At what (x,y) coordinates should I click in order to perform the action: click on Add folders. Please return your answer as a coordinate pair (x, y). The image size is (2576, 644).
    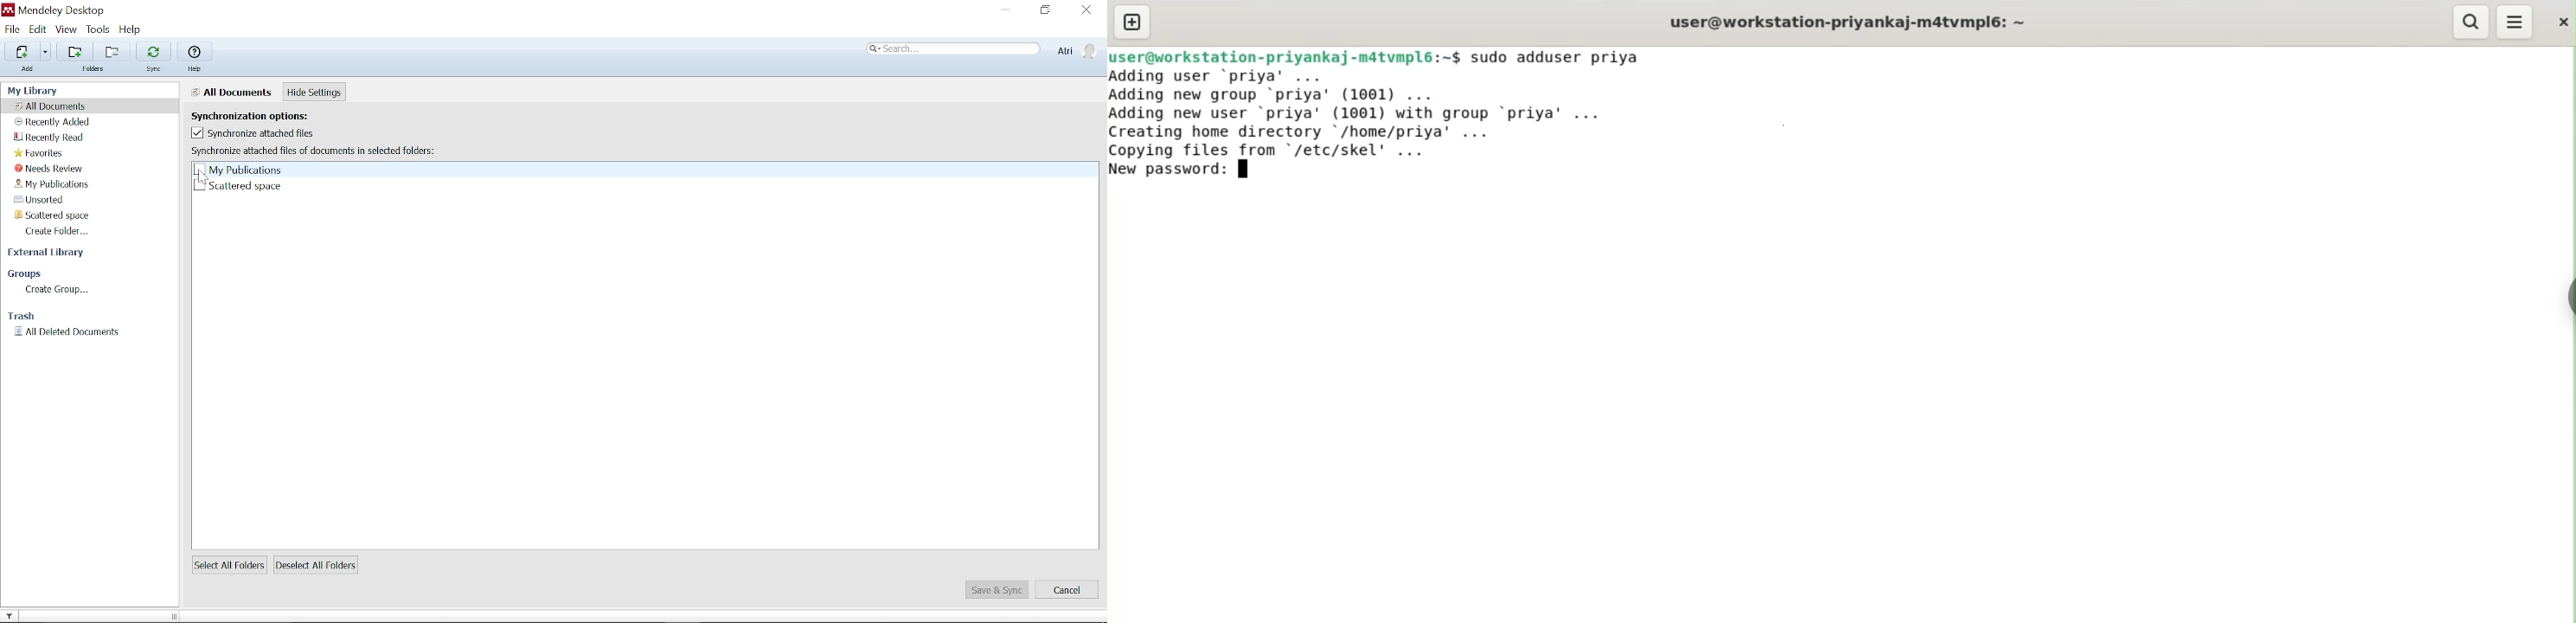
    Looking at the image, I should click on (109, 52).